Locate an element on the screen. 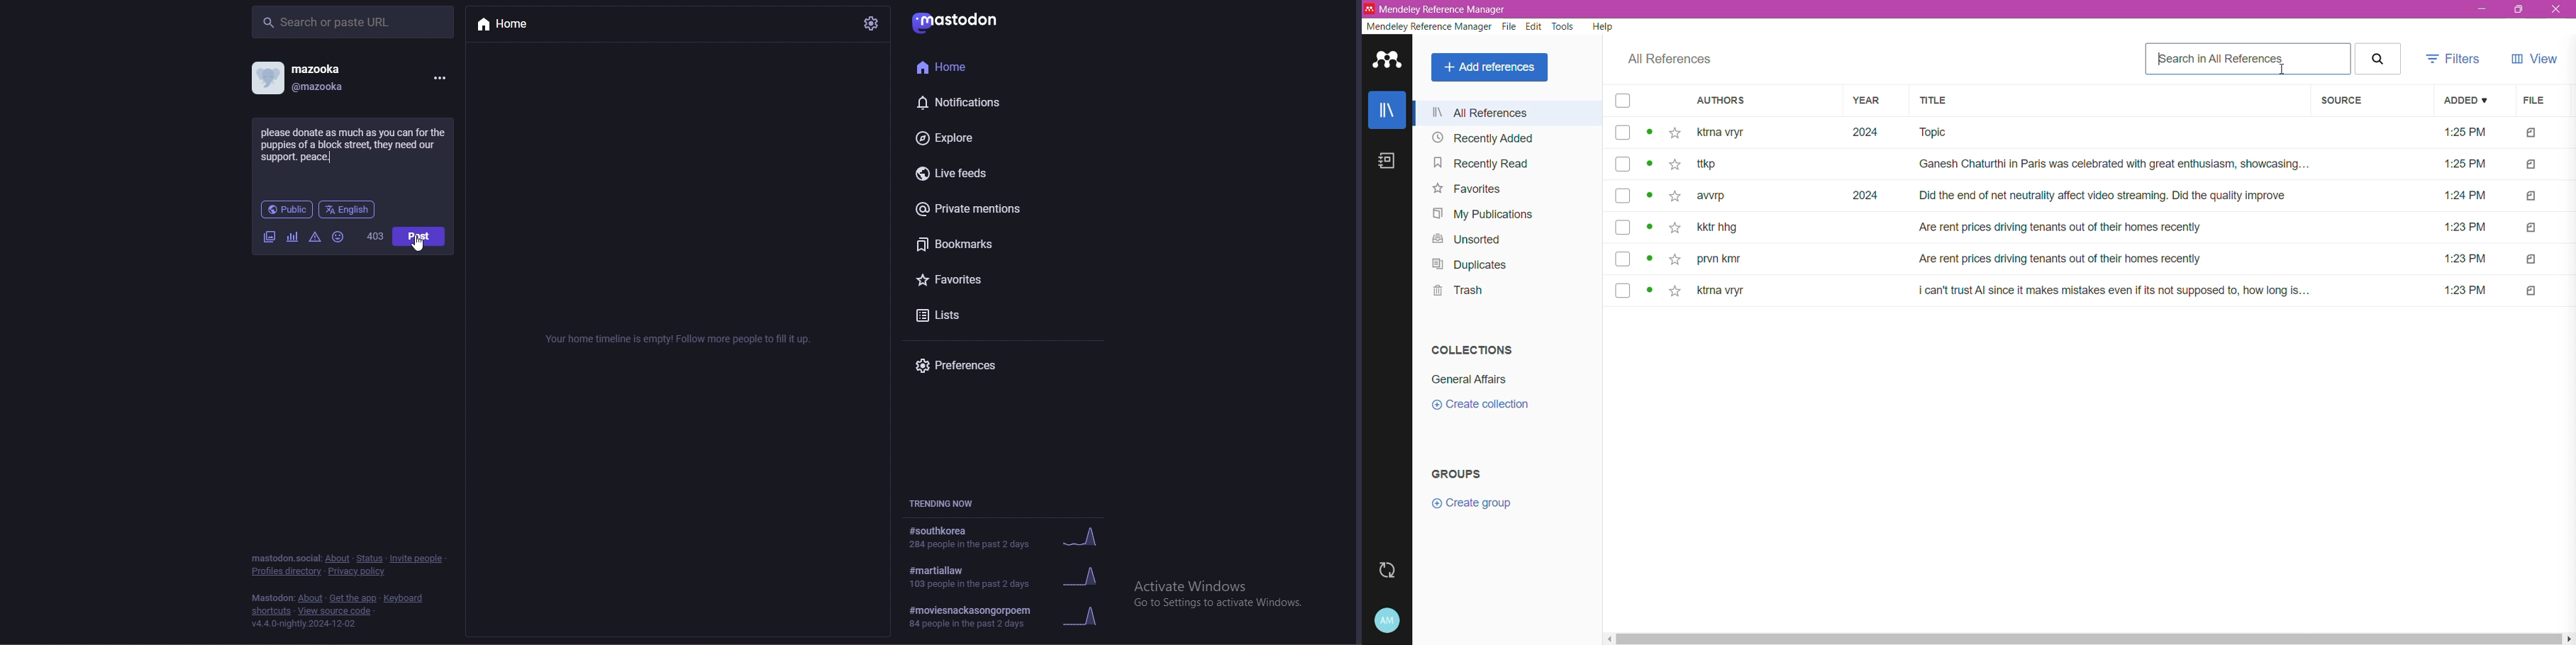  select file is located at coordinates (1621, 166).